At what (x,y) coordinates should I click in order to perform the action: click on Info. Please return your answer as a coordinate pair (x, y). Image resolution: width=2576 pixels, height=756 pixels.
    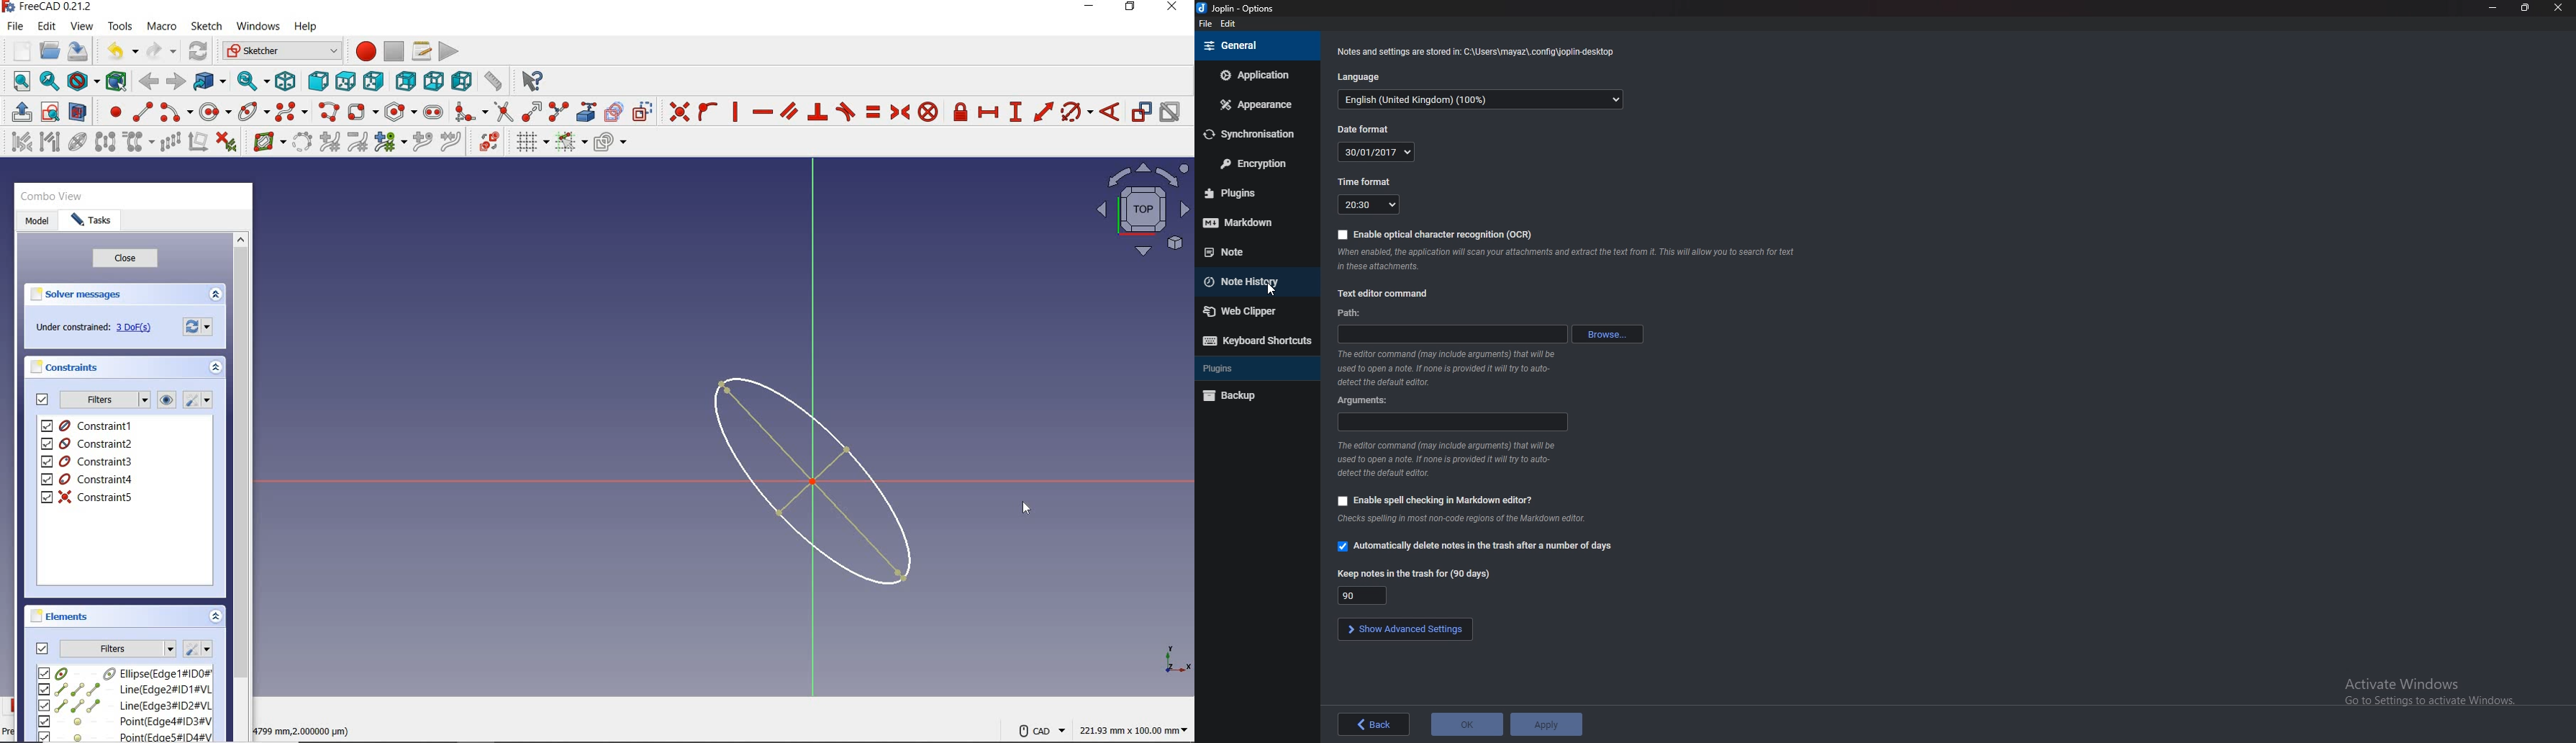
    Looking at the image, I should click on (1569, 259).